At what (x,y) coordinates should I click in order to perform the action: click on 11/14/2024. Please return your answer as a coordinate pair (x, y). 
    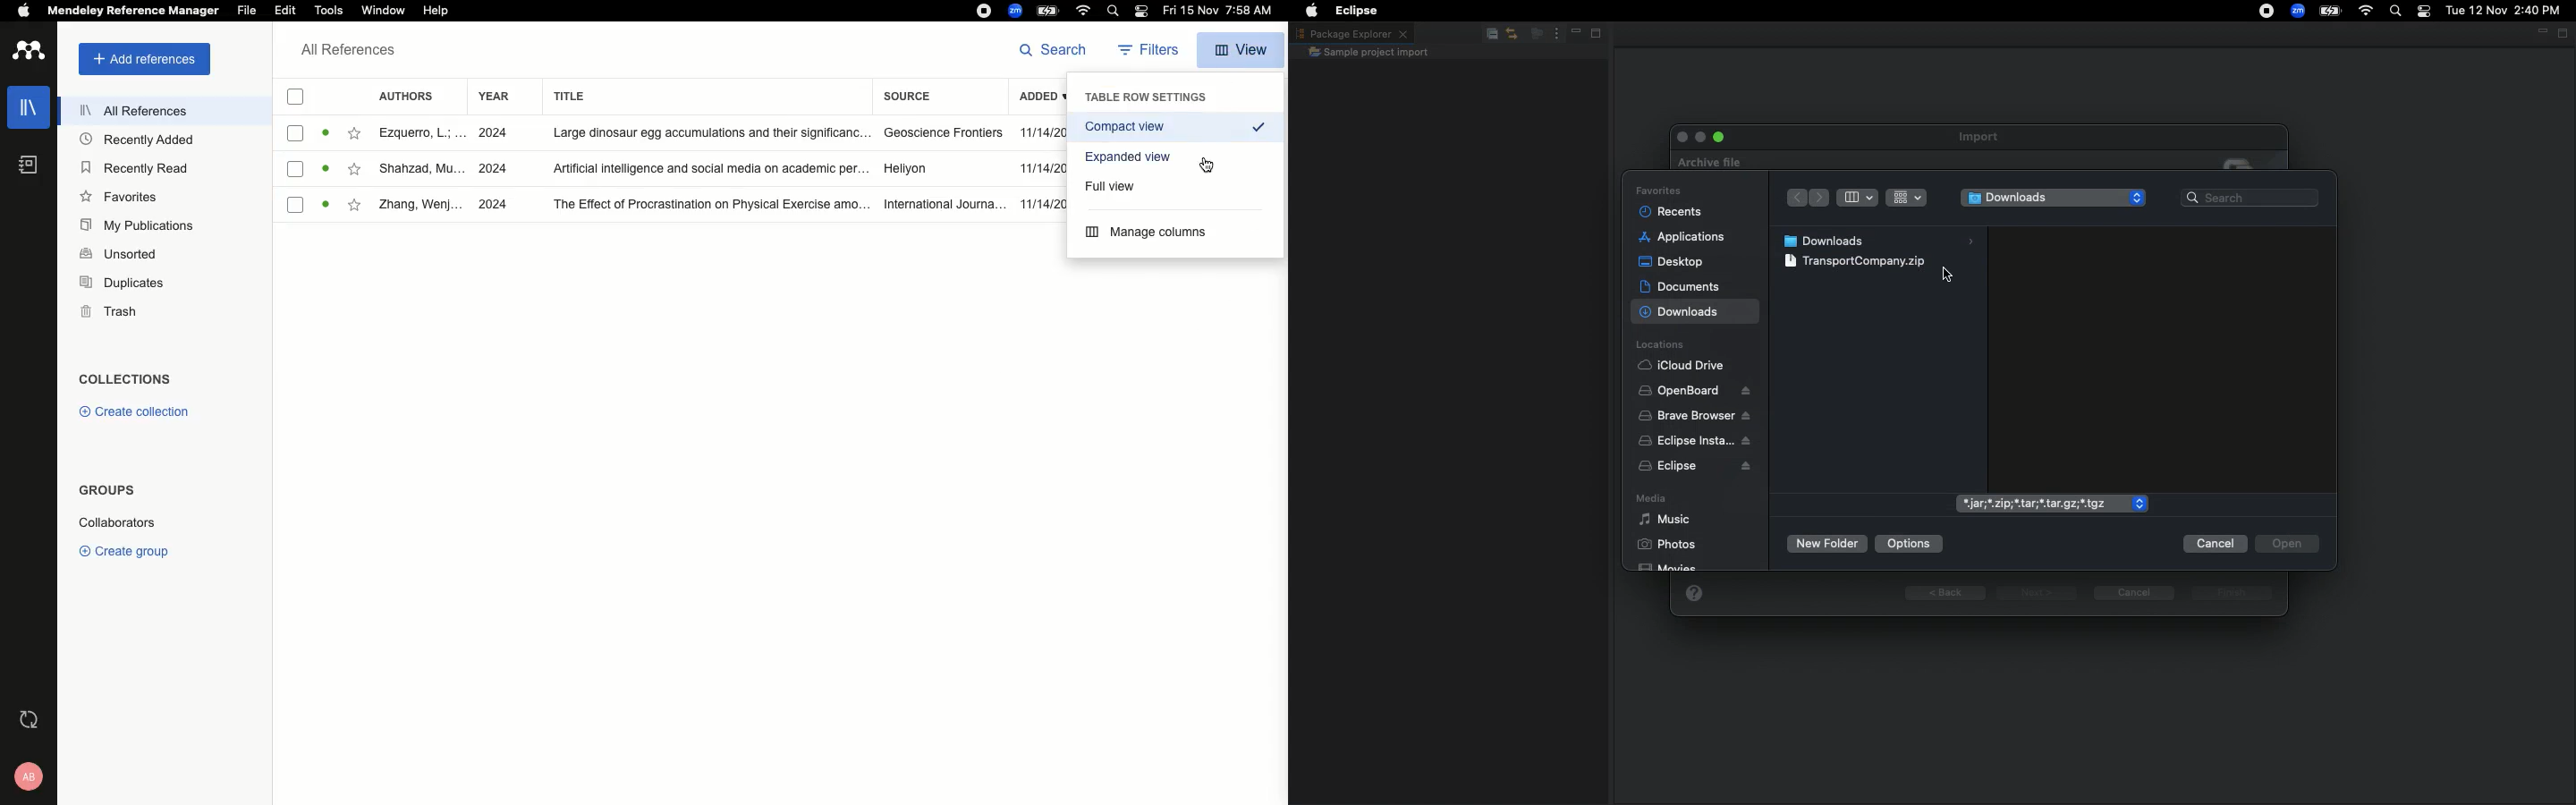
    Looking at the image, I should click on (1041, 133).